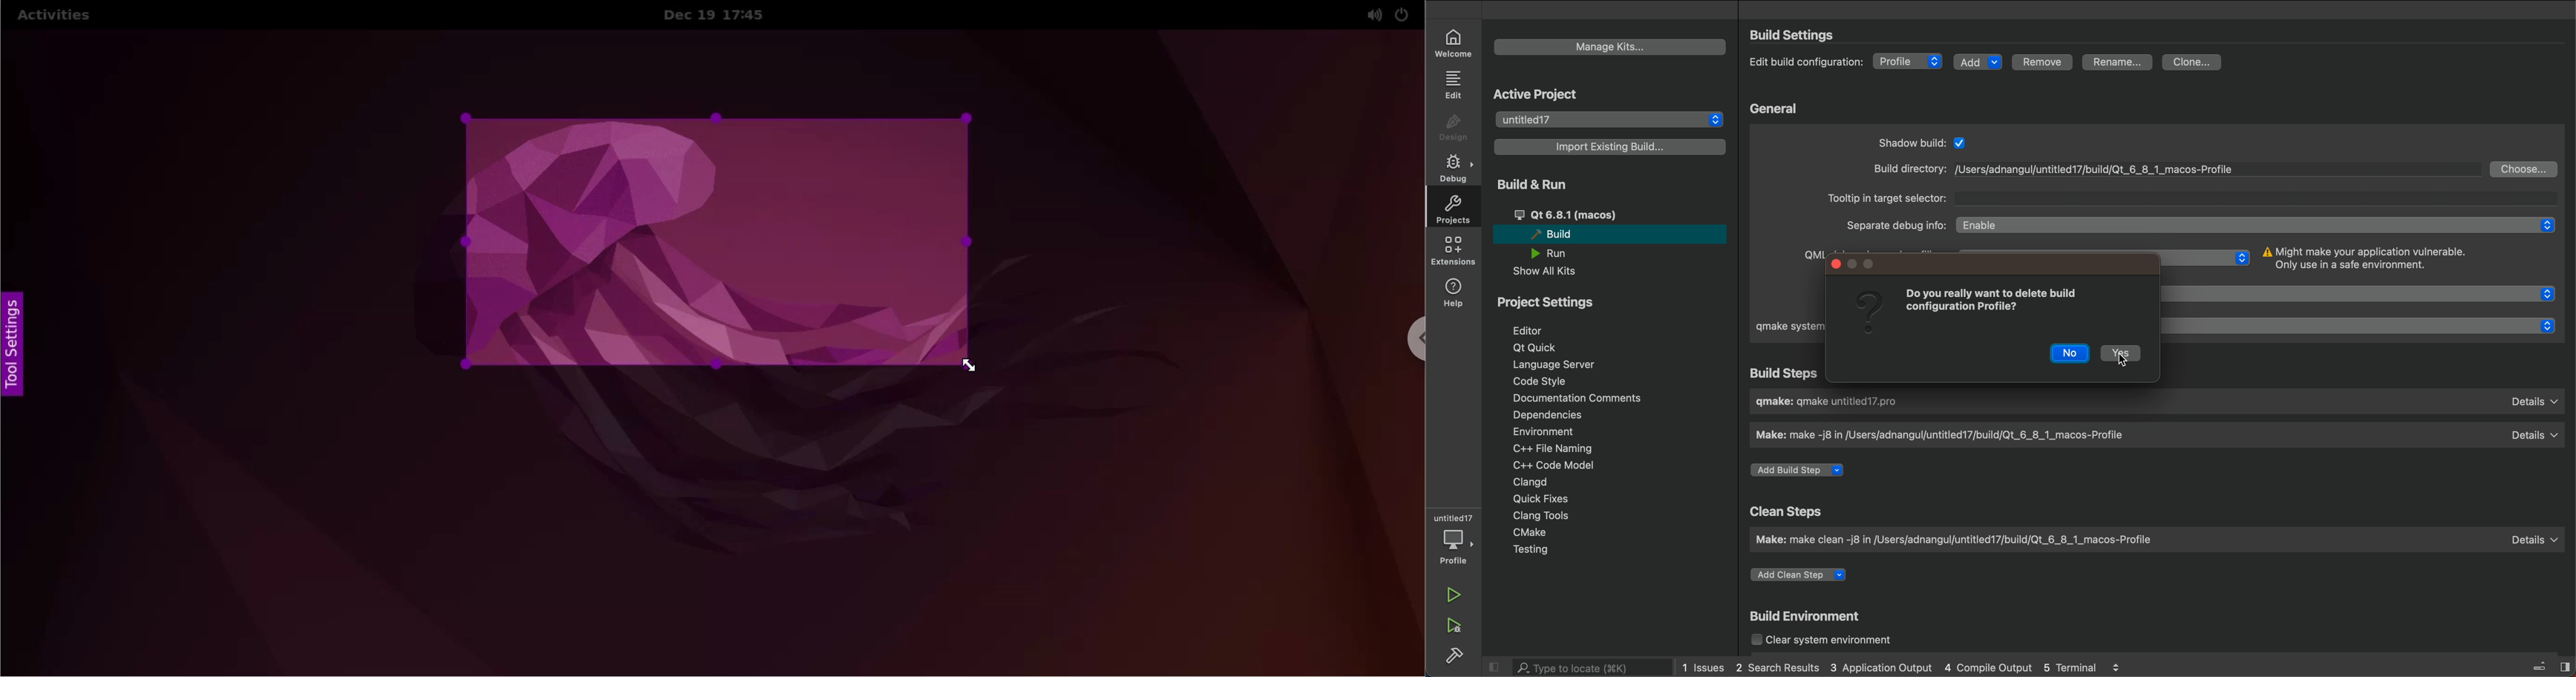  I want to click on , so click(1792, 508).